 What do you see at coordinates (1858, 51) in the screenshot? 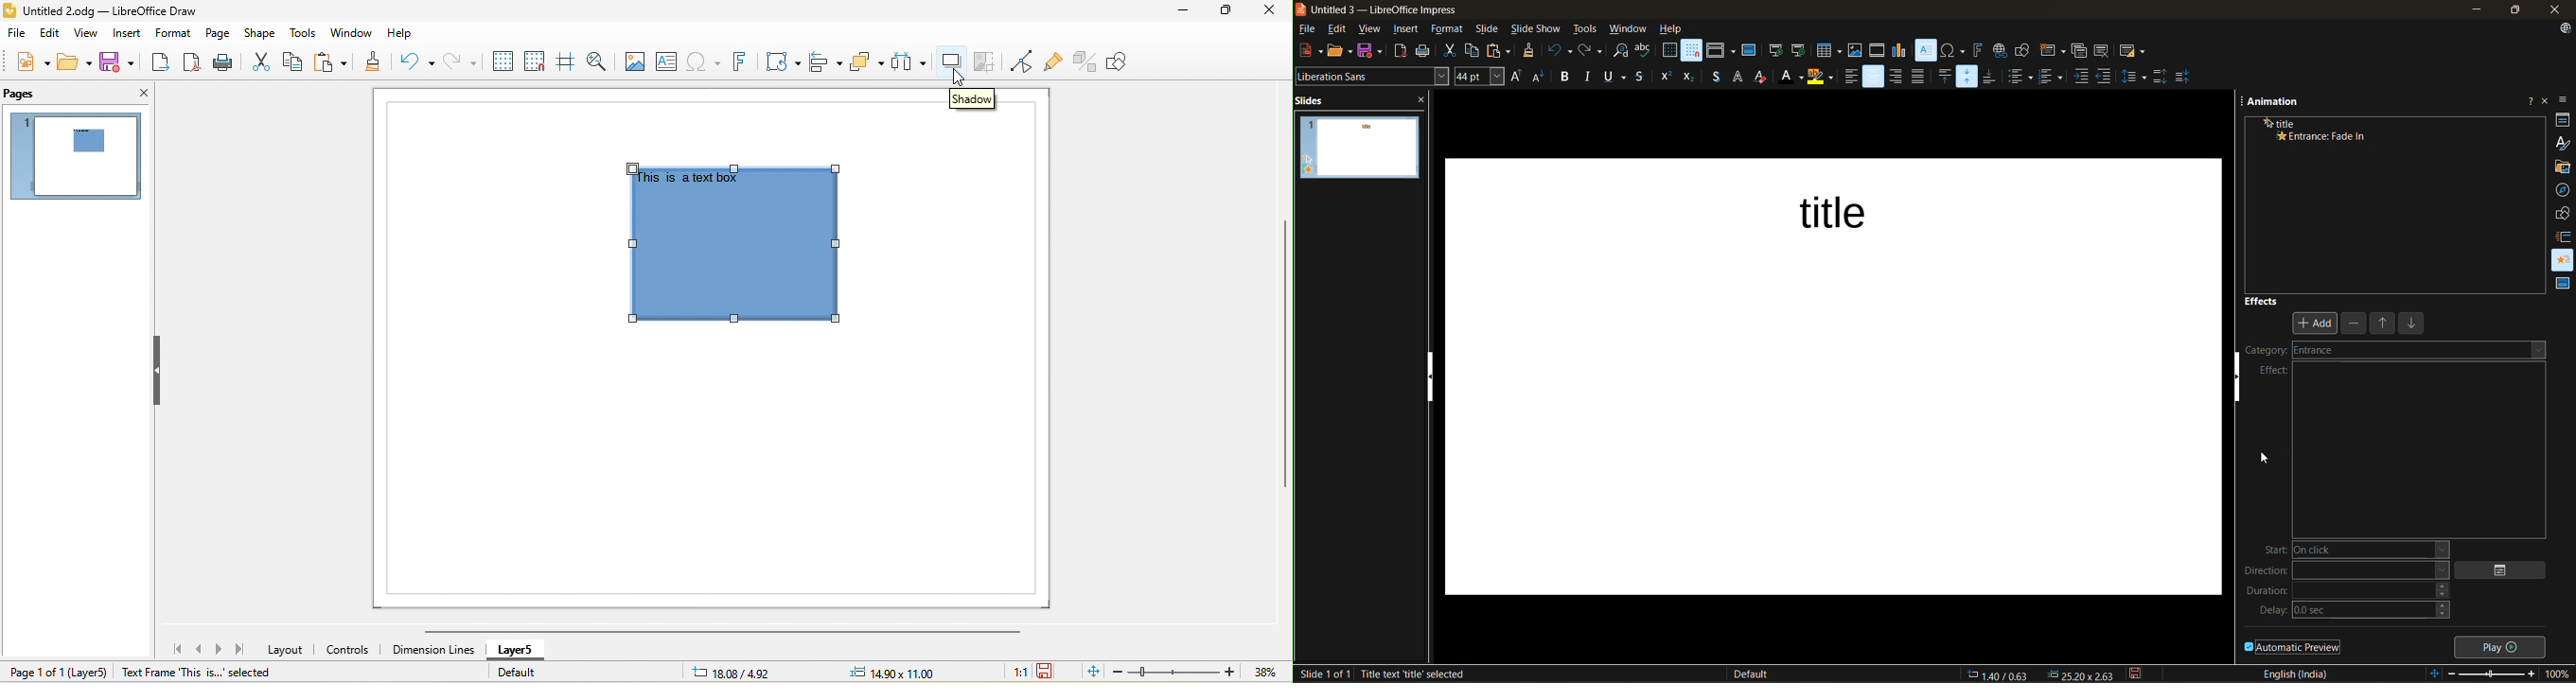
I see `insert image` at bounding box center [1858, 51].